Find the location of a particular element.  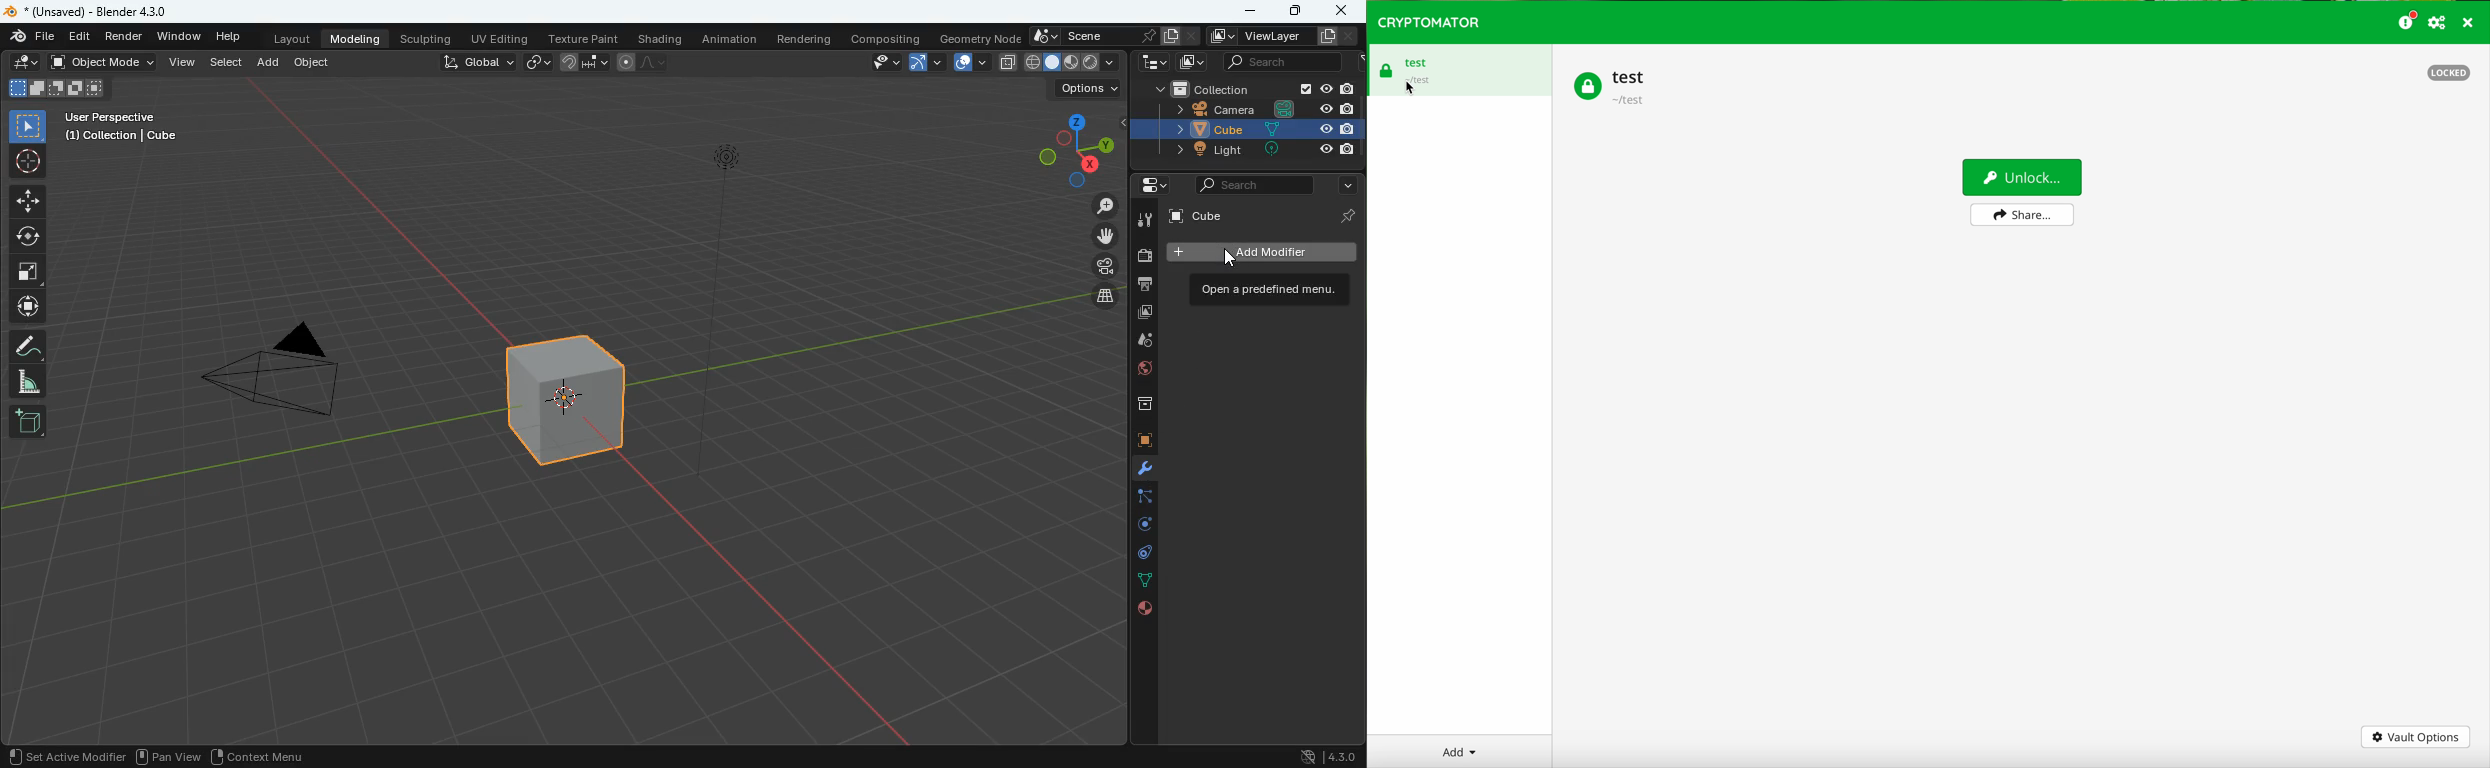

camera is located at coordinates (1141, 256).